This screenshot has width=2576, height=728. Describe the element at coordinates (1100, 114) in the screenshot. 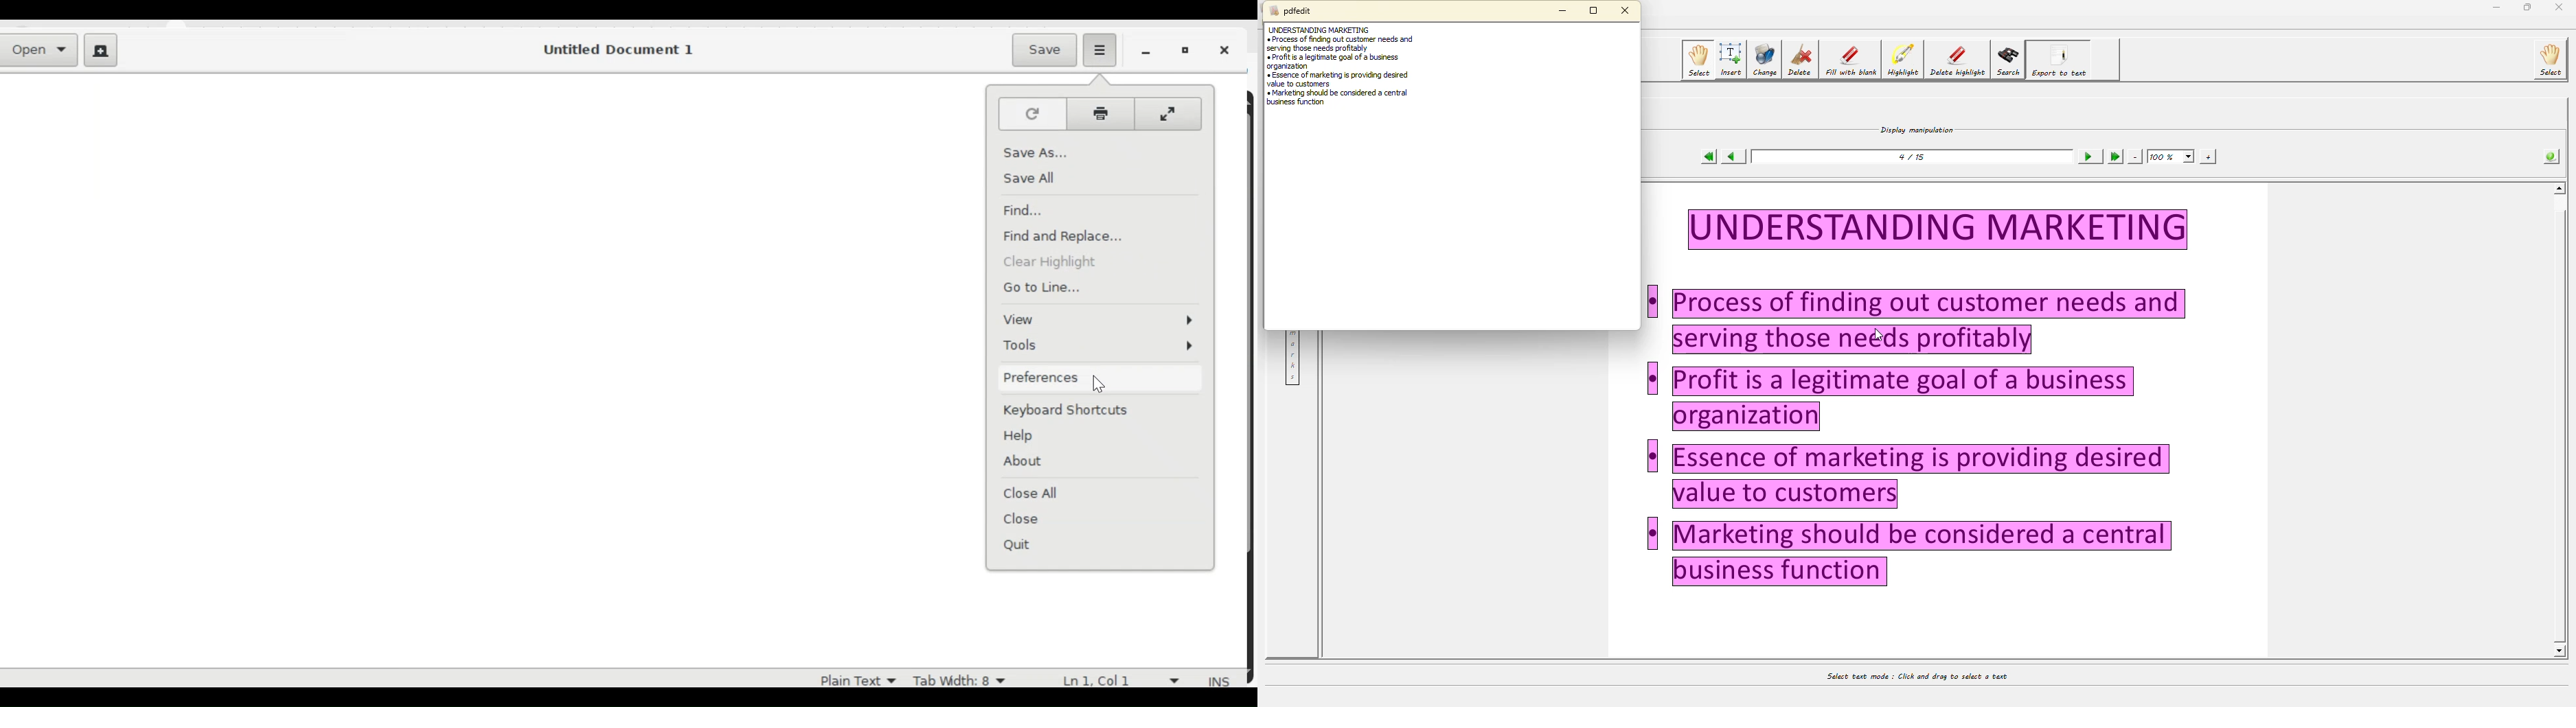

I see `Print` at that location.